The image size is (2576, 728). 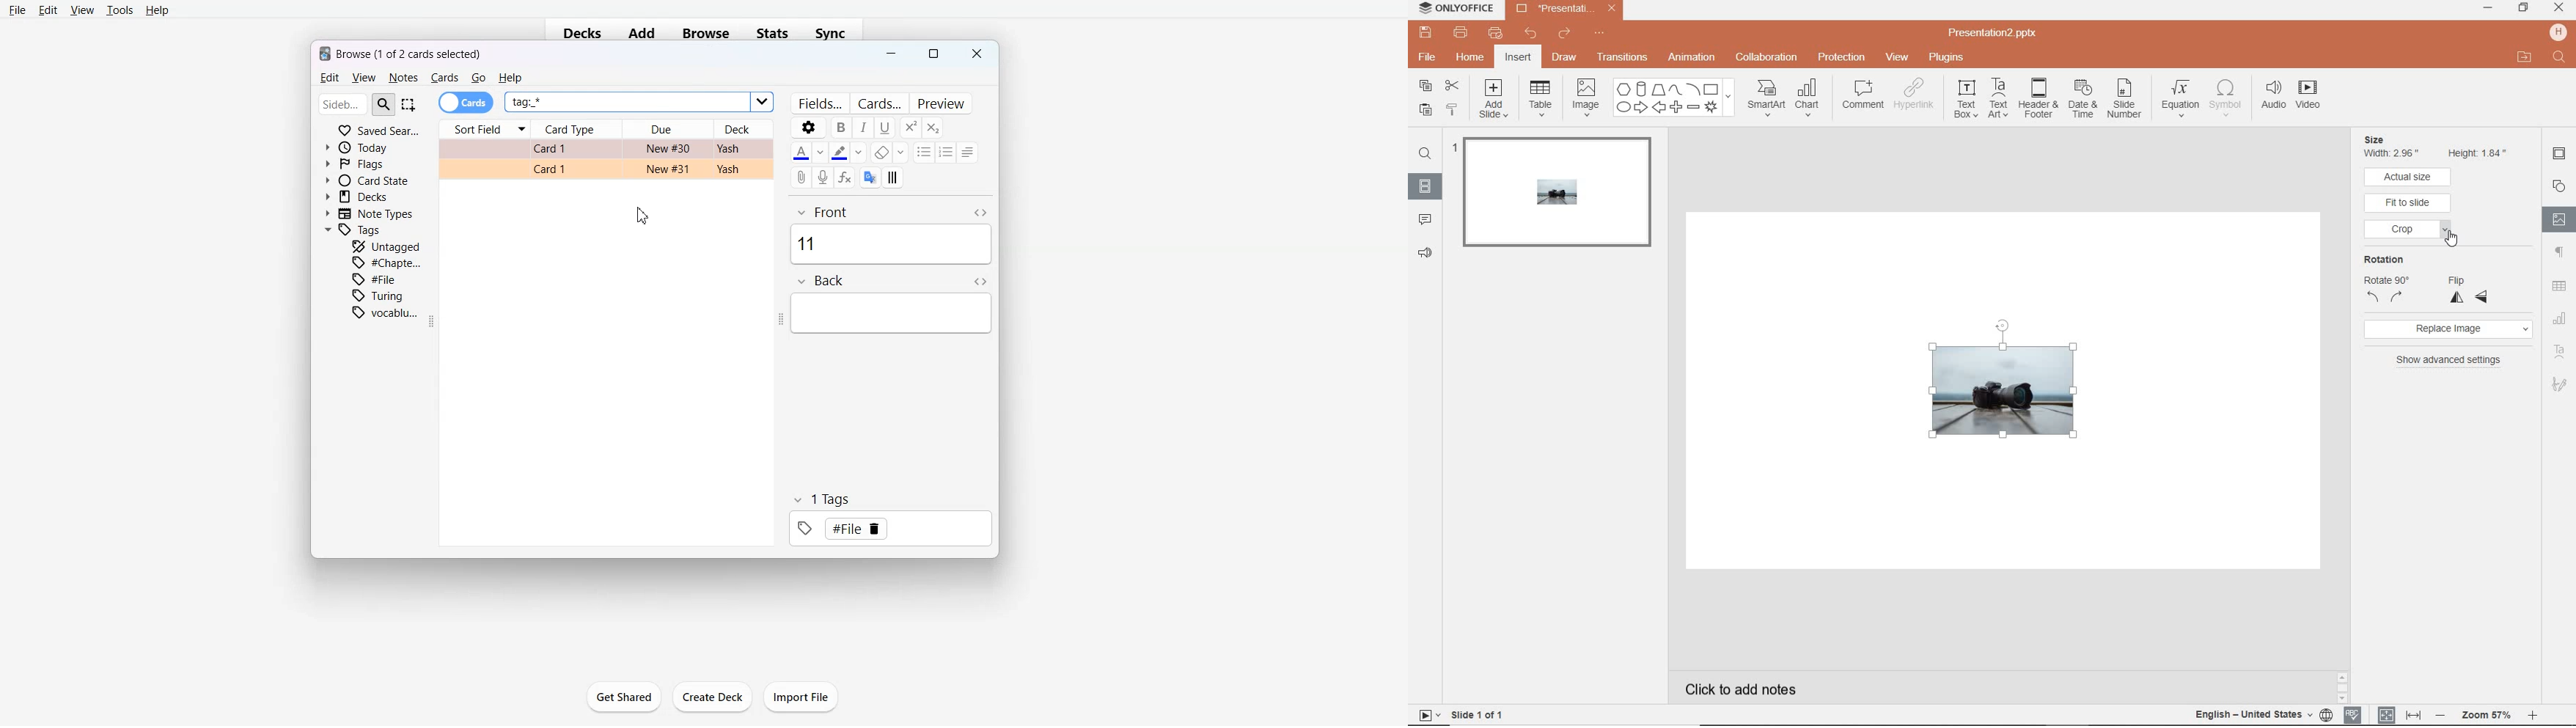 What do you see at coordinates (1997, 394) in the screenshot?
I see `Inserted Image` at bounding box center [1997, 394].